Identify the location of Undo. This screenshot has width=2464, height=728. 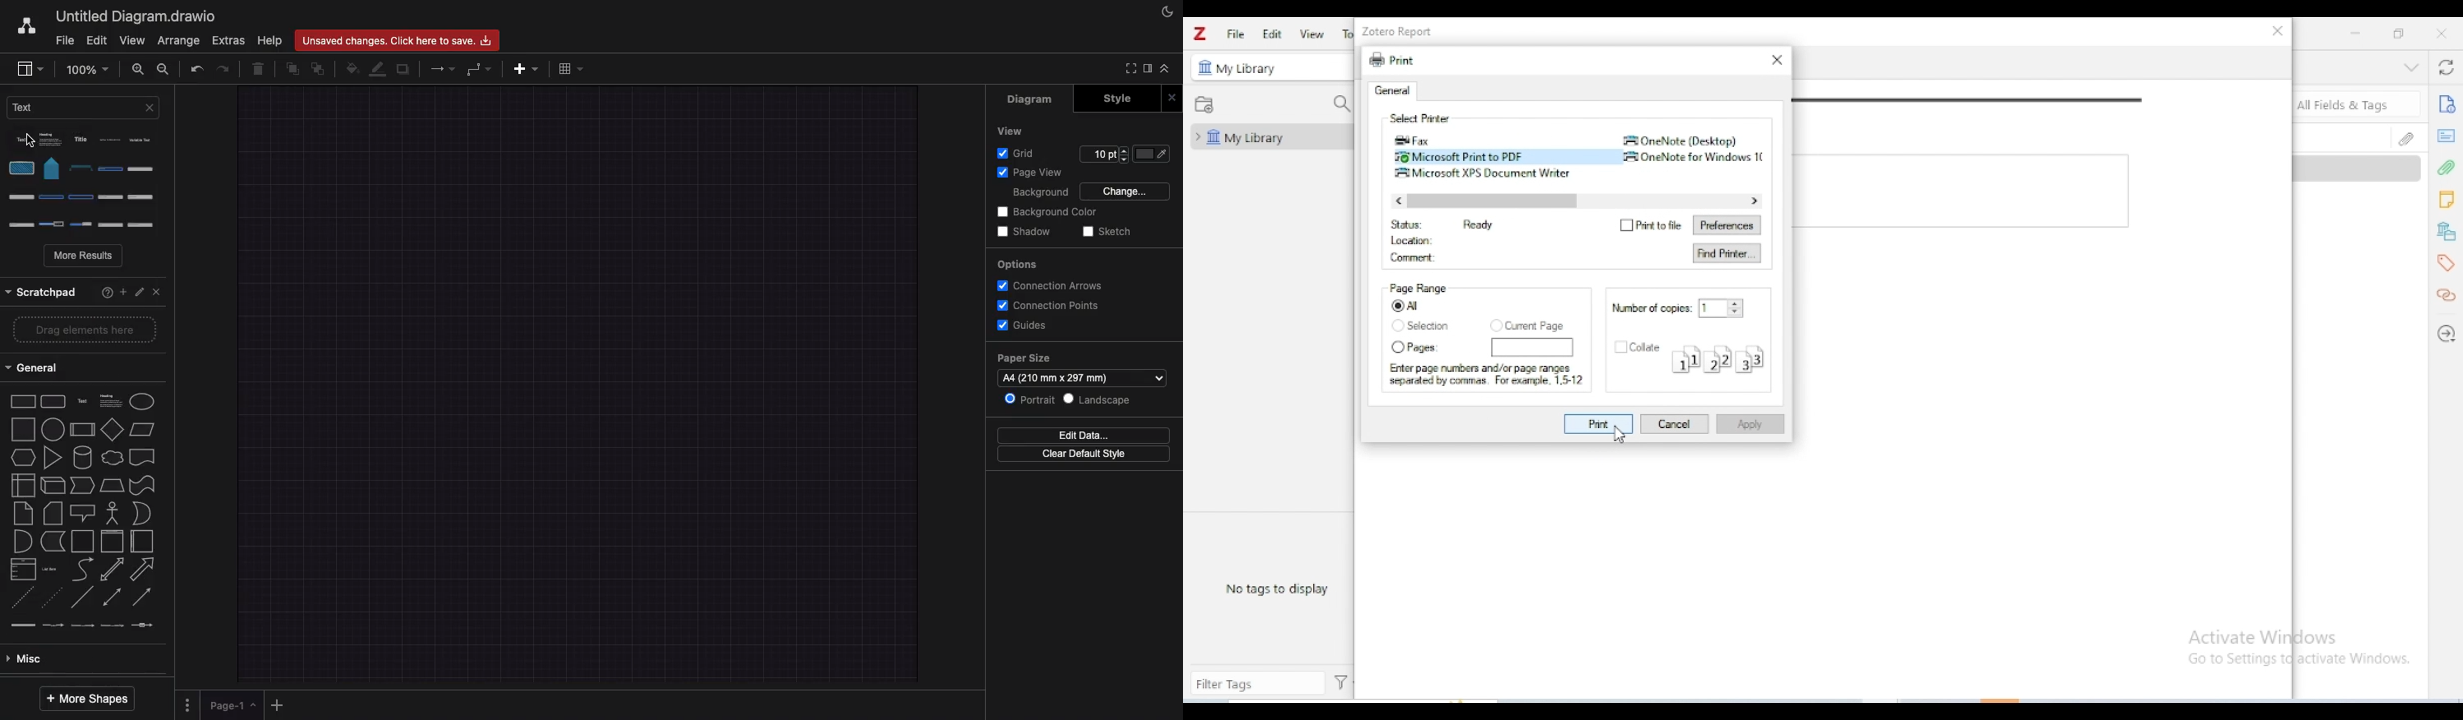
(196, 70).